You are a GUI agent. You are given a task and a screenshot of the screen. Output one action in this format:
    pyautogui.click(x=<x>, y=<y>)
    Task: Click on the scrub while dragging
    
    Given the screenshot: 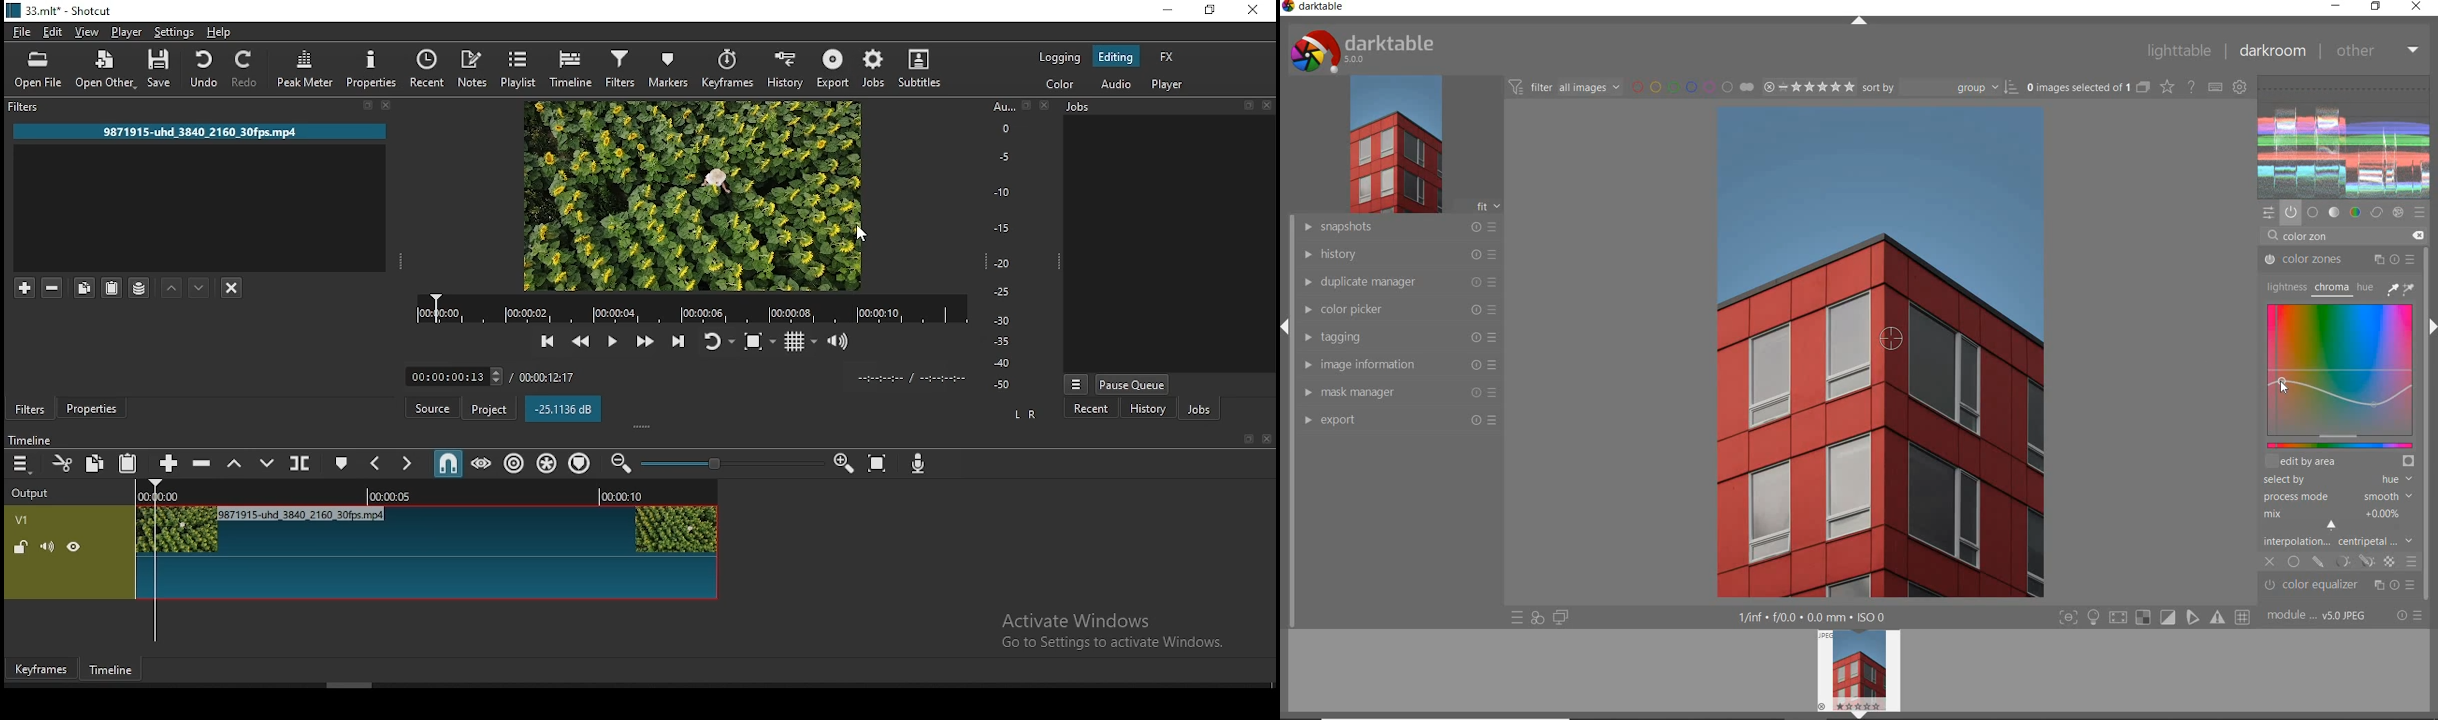 What is the action you would take?
    pyautogui.click(x=482, y=464)
    